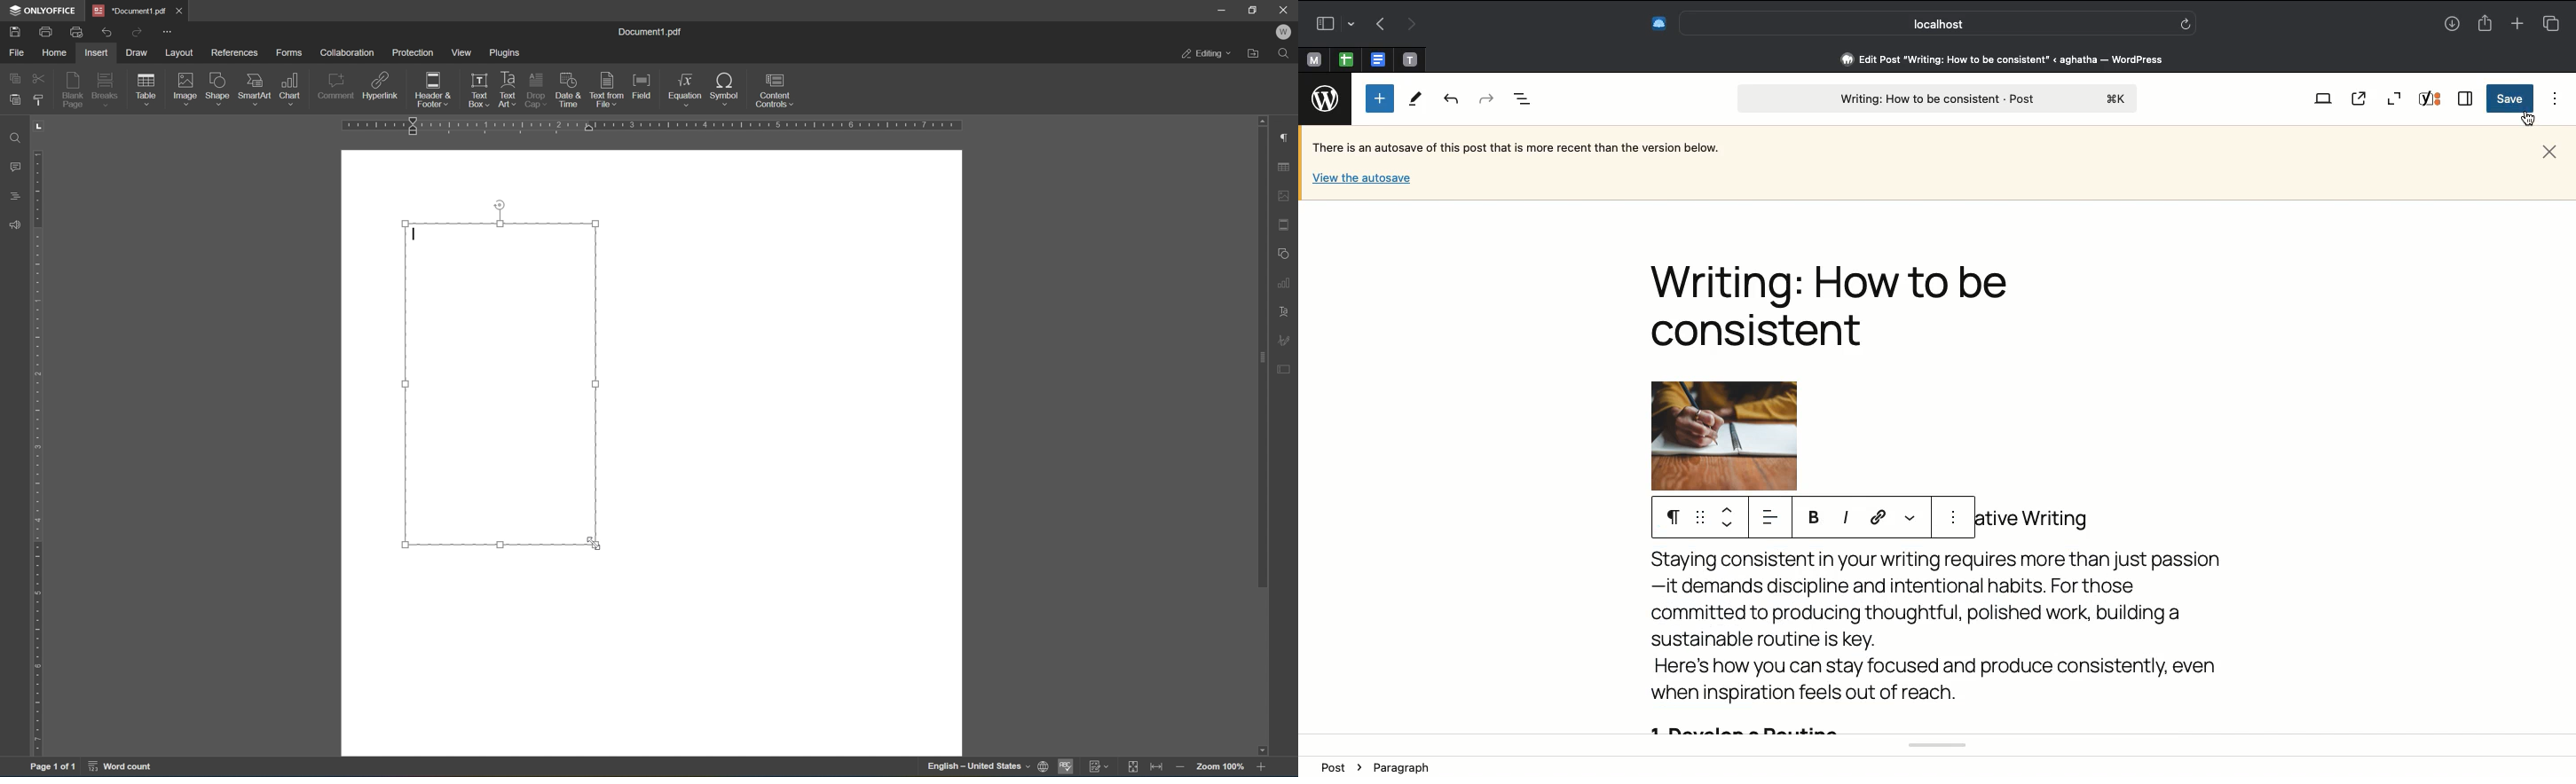  I want to click on File, so click(17, 54).